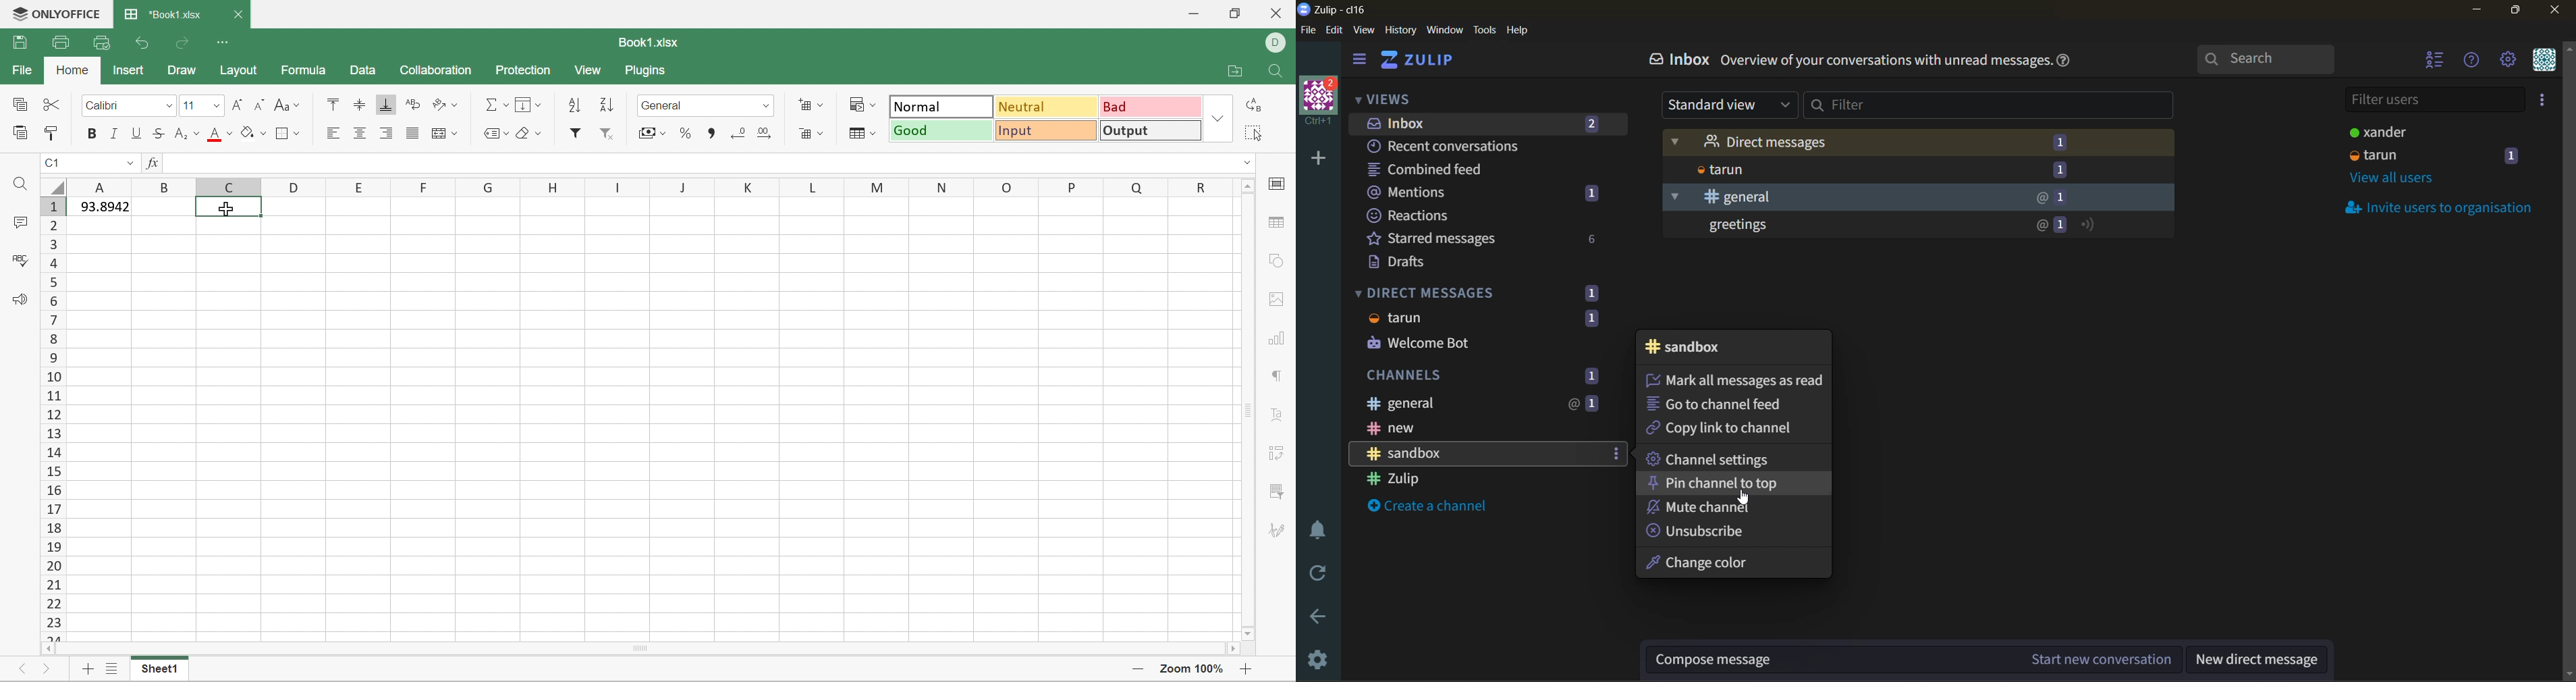 The image size is (2576, 700). I want to click on close, so click(2556, 12).